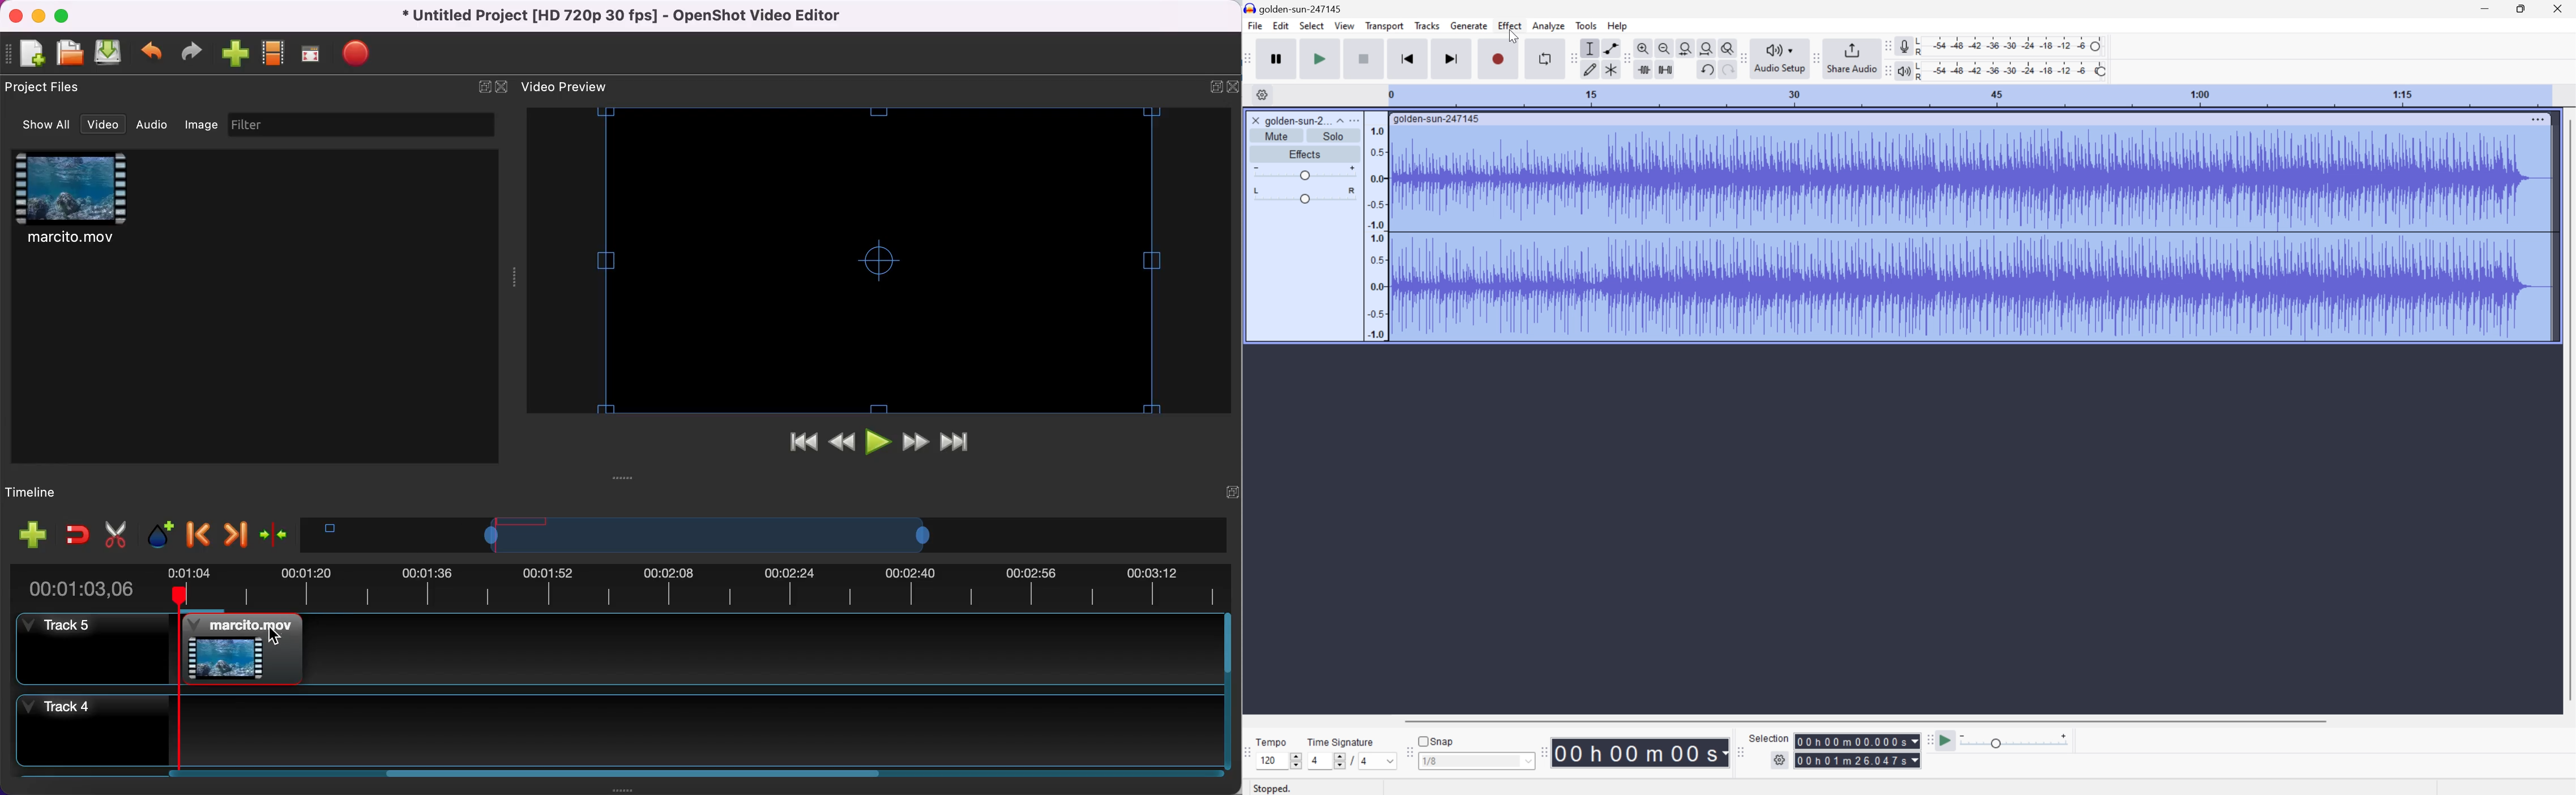  What do you see at coordinates (1970, 233) in the screenshot?
I see `Audio` at bounding box center [1970, 233].